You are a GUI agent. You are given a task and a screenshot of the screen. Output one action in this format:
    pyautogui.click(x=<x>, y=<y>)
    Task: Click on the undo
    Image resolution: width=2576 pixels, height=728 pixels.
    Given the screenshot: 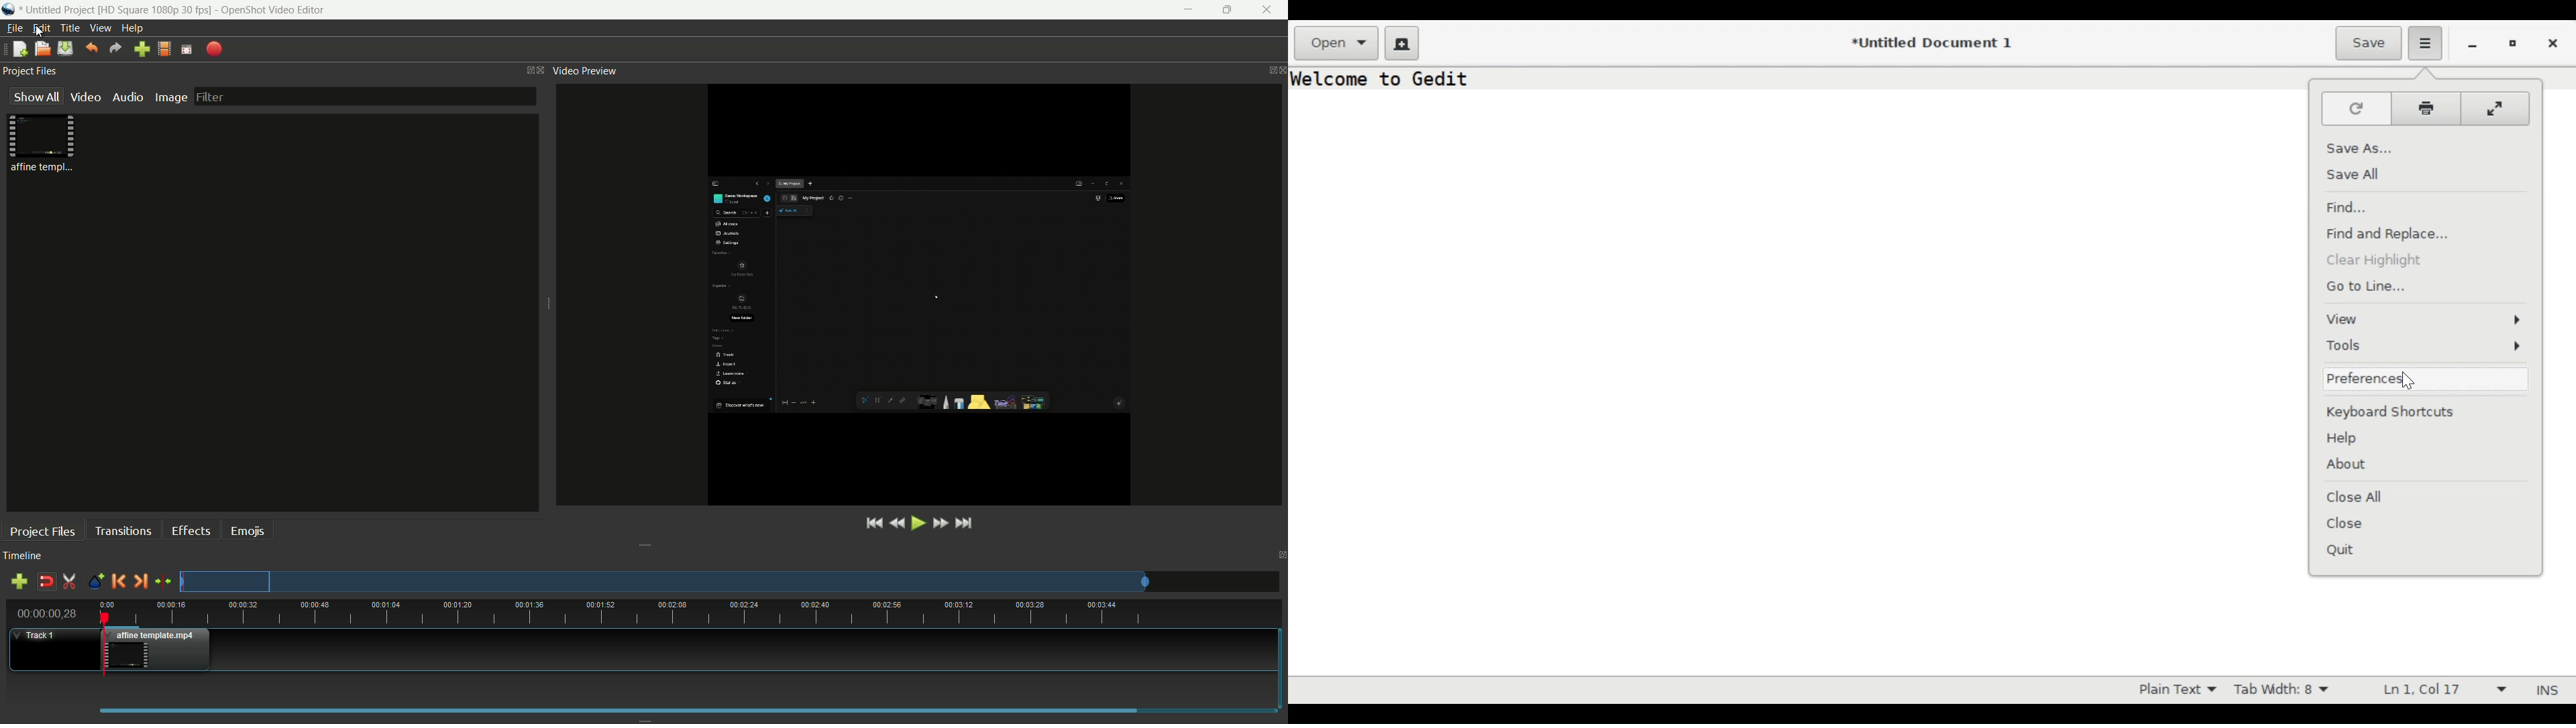 What is the action you would take?
    pyautogui.click(x=91, y=48)
    